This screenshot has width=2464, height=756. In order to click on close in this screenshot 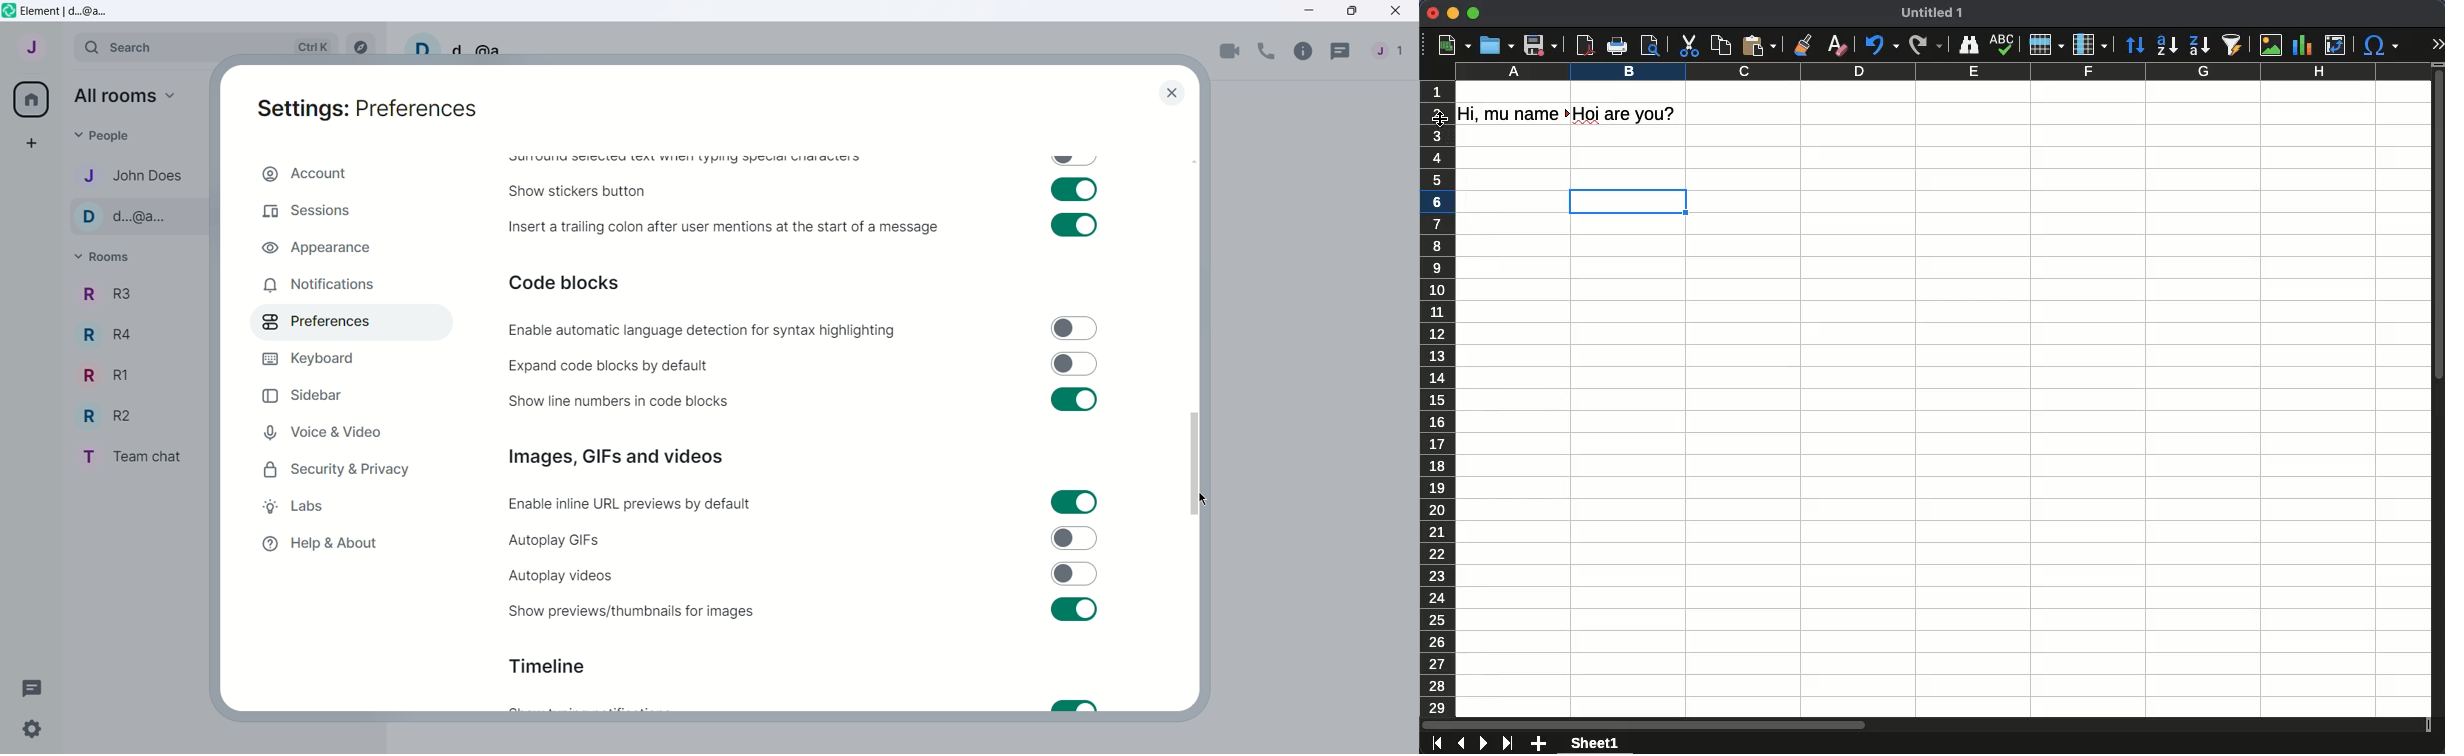, I will do `click(1432, 13)`.